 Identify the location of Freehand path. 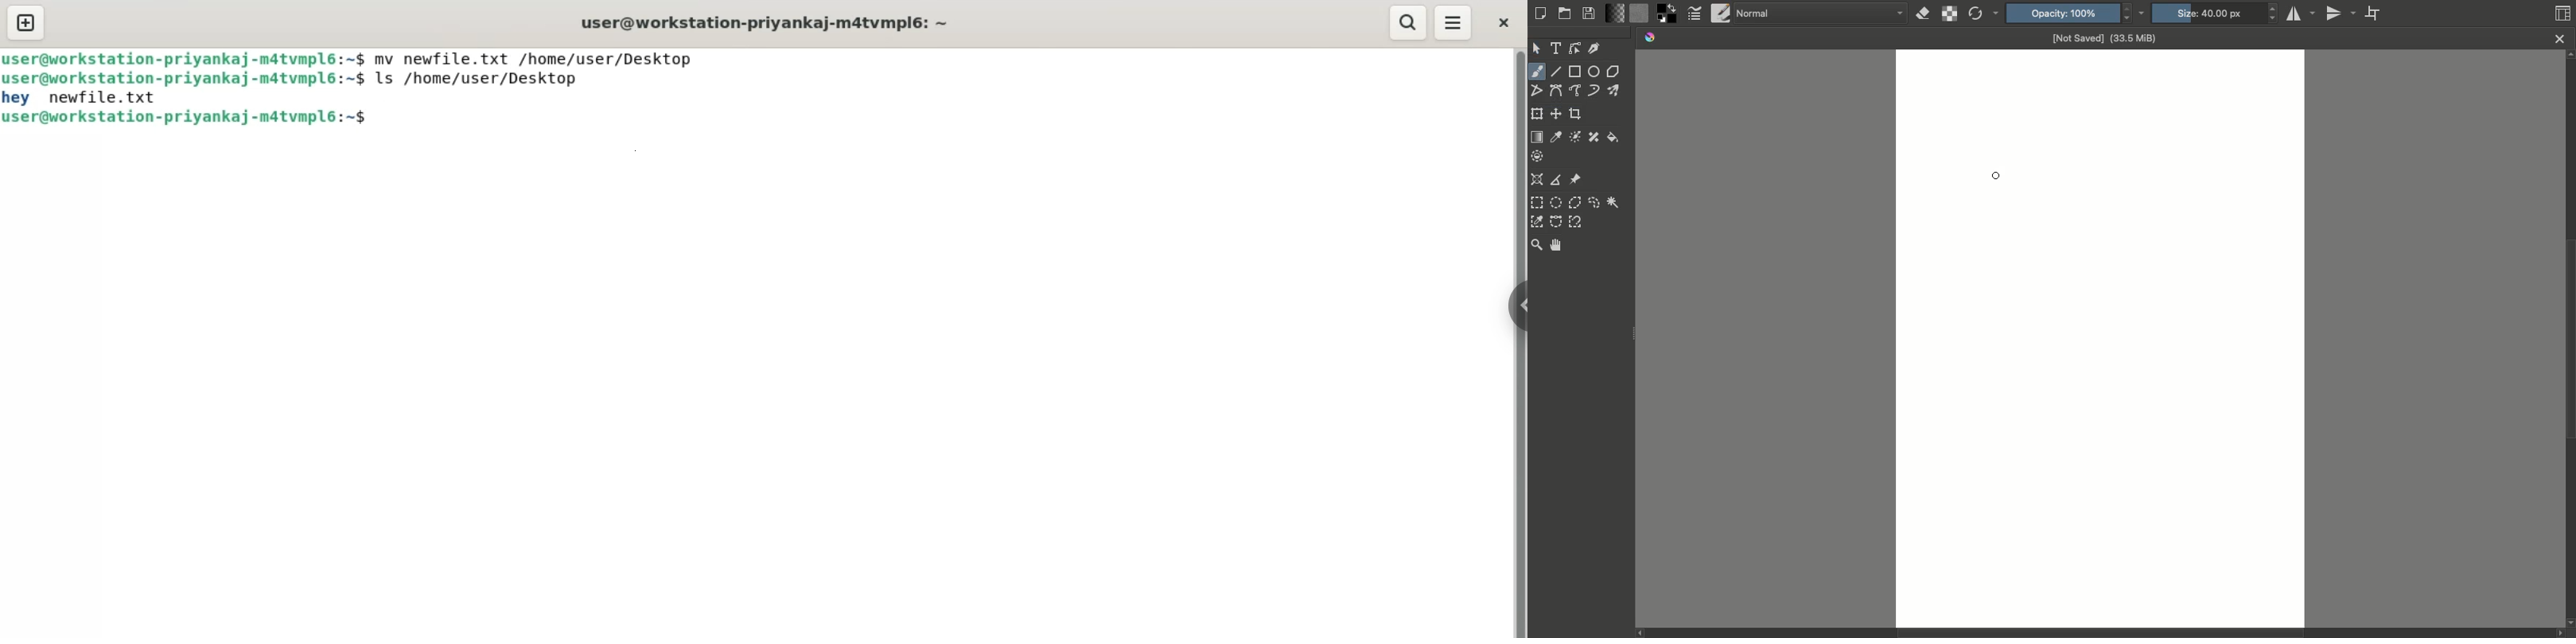
(1576, 90).